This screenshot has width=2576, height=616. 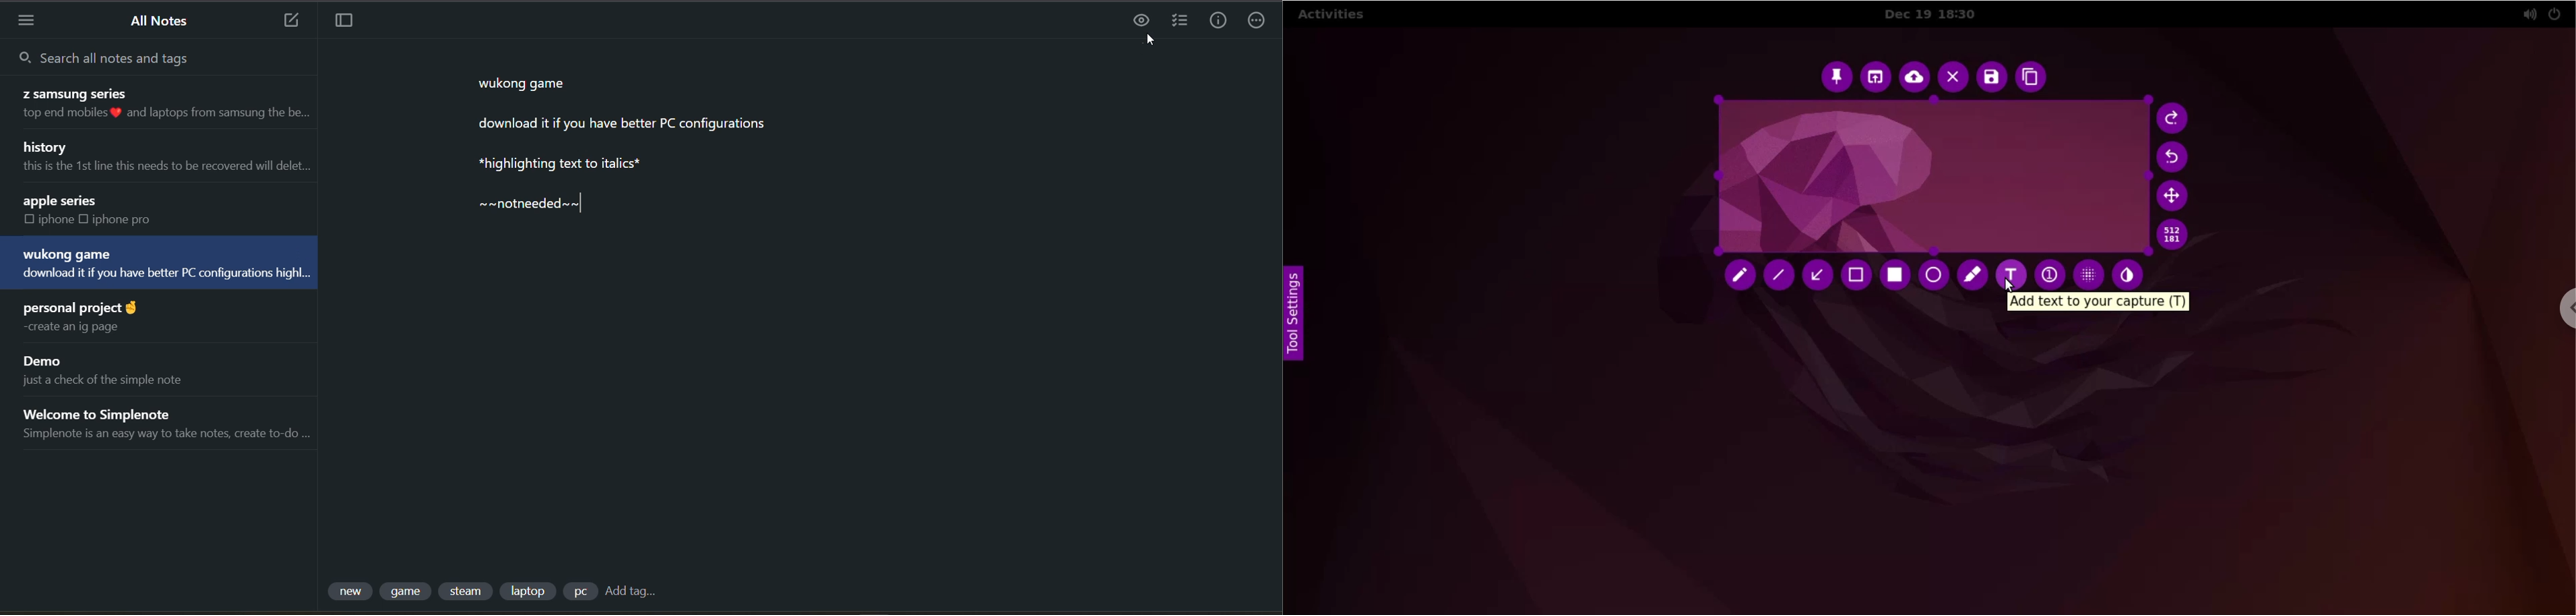 I want to click on new note, so click(x=288, y=21).